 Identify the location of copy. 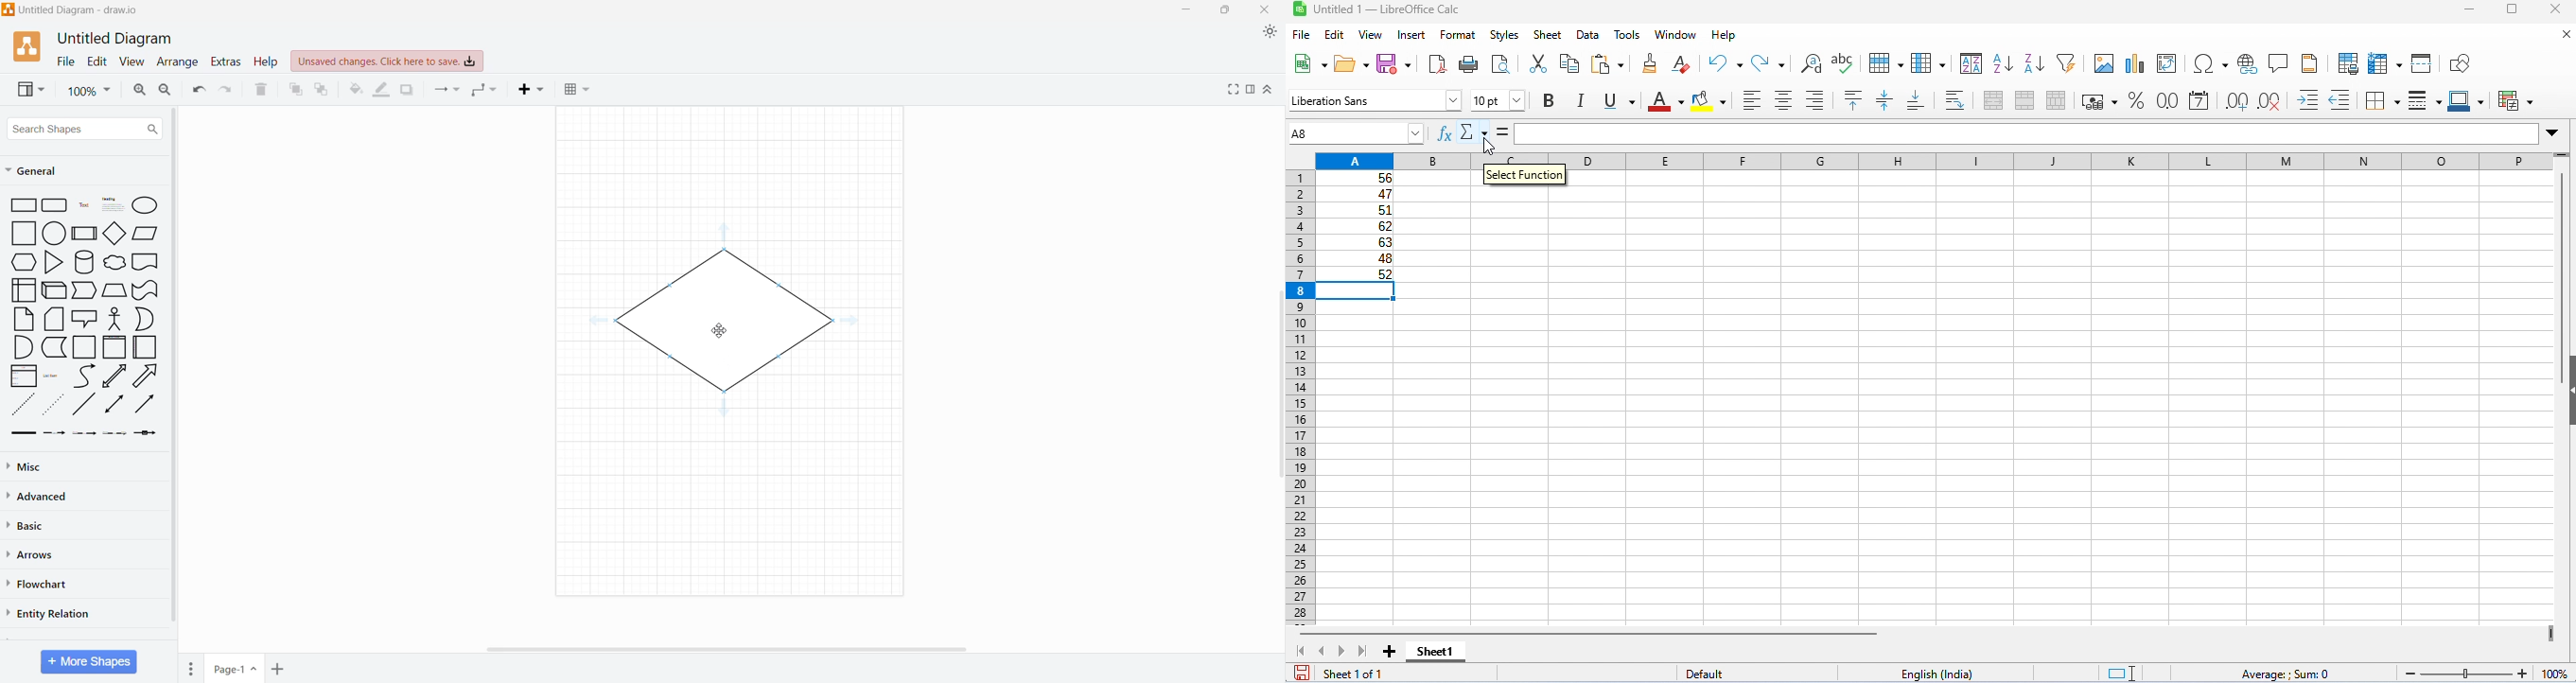
(1569, 63).